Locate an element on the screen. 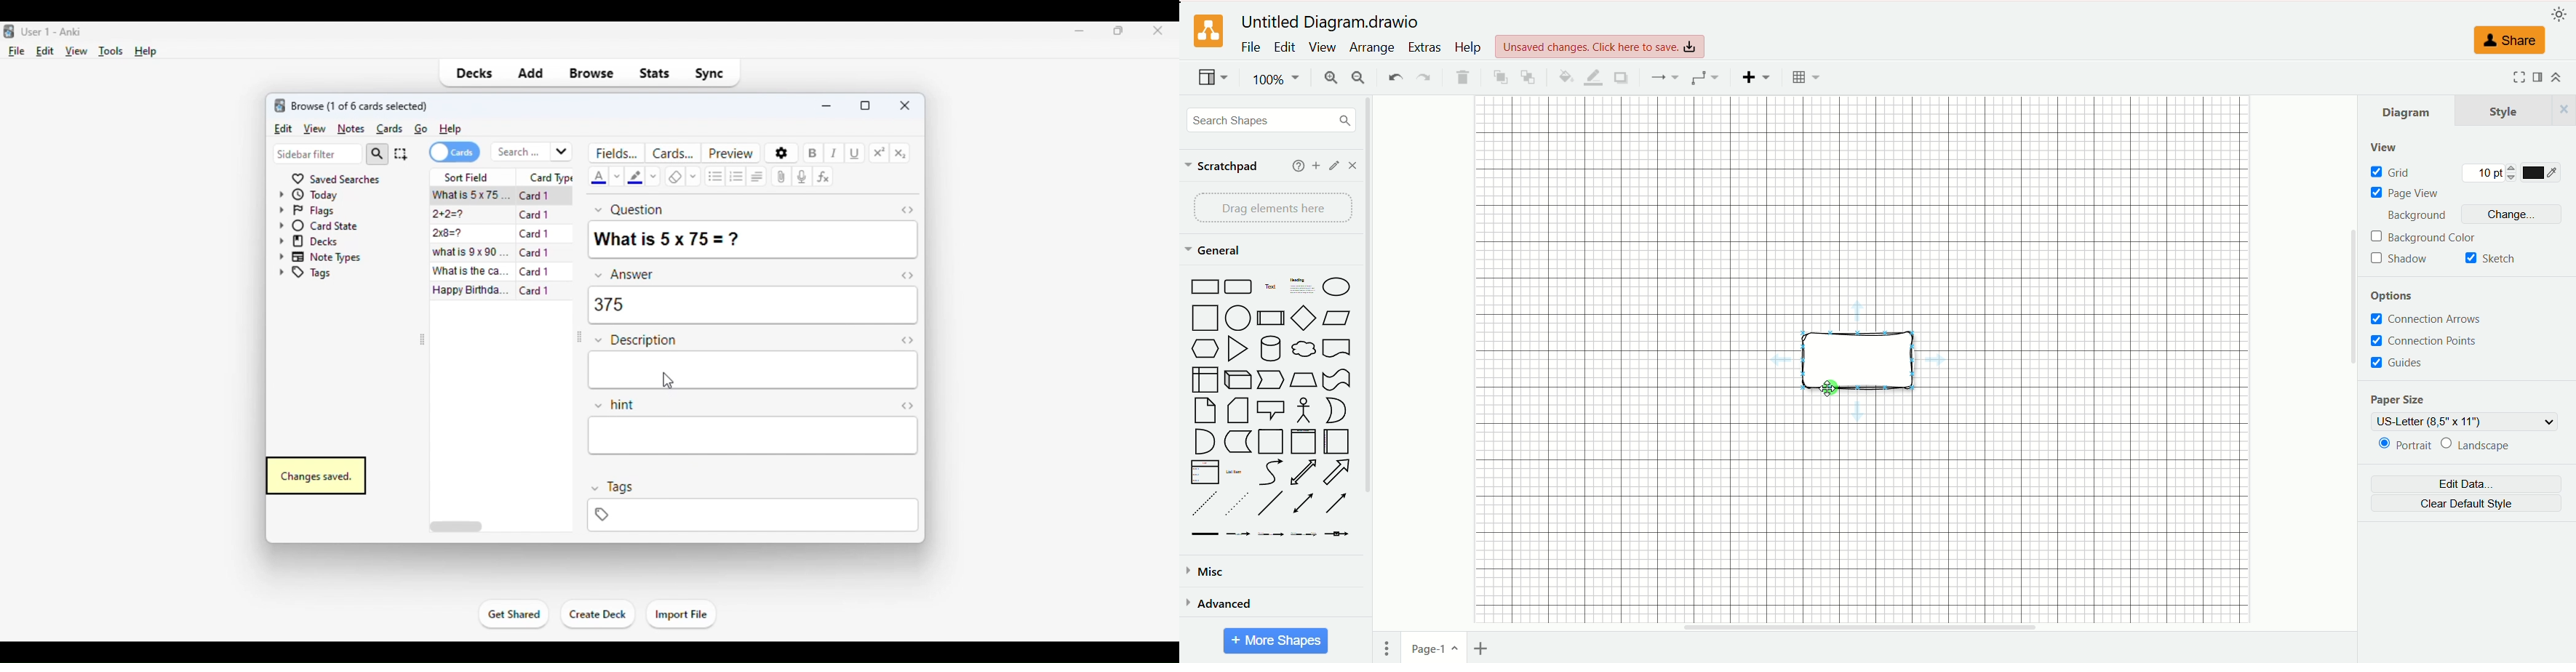 This screenshot has width=2576, height=672. options is located at coordinates (2396, 296).